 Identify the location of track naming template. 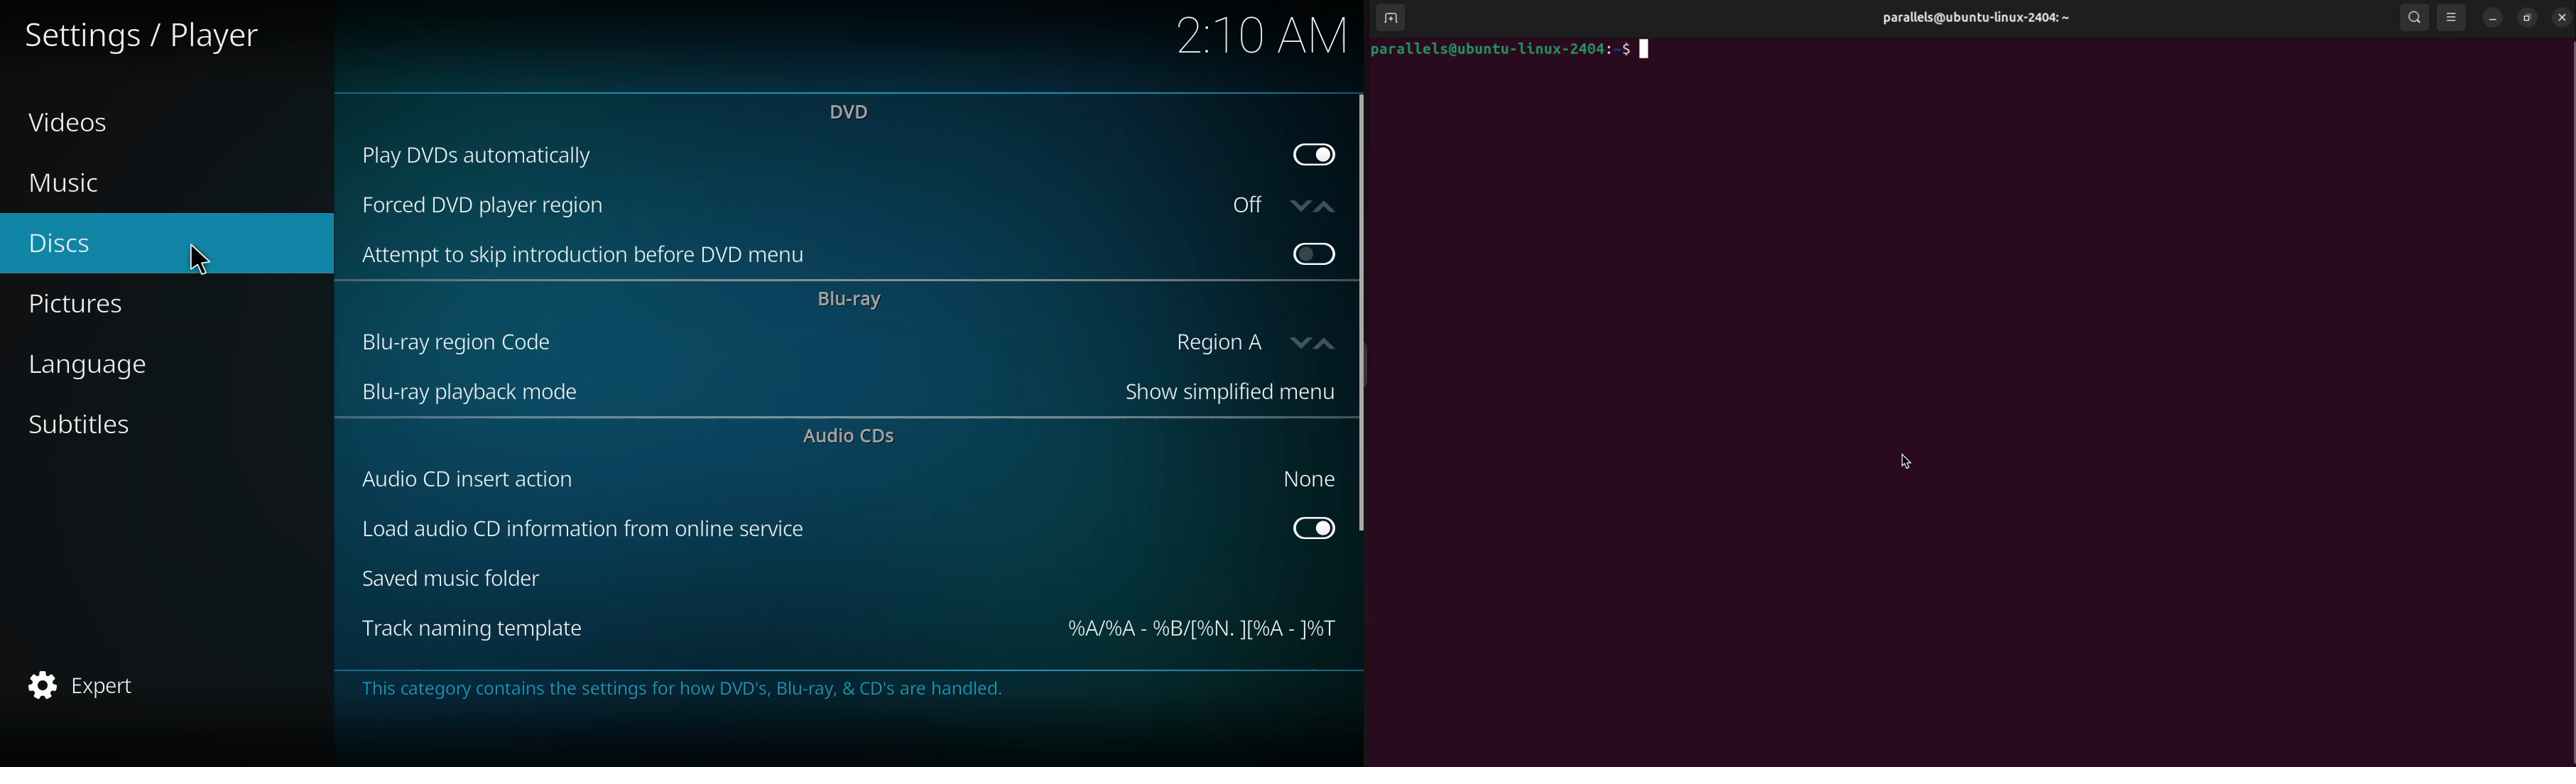
(475, 626).